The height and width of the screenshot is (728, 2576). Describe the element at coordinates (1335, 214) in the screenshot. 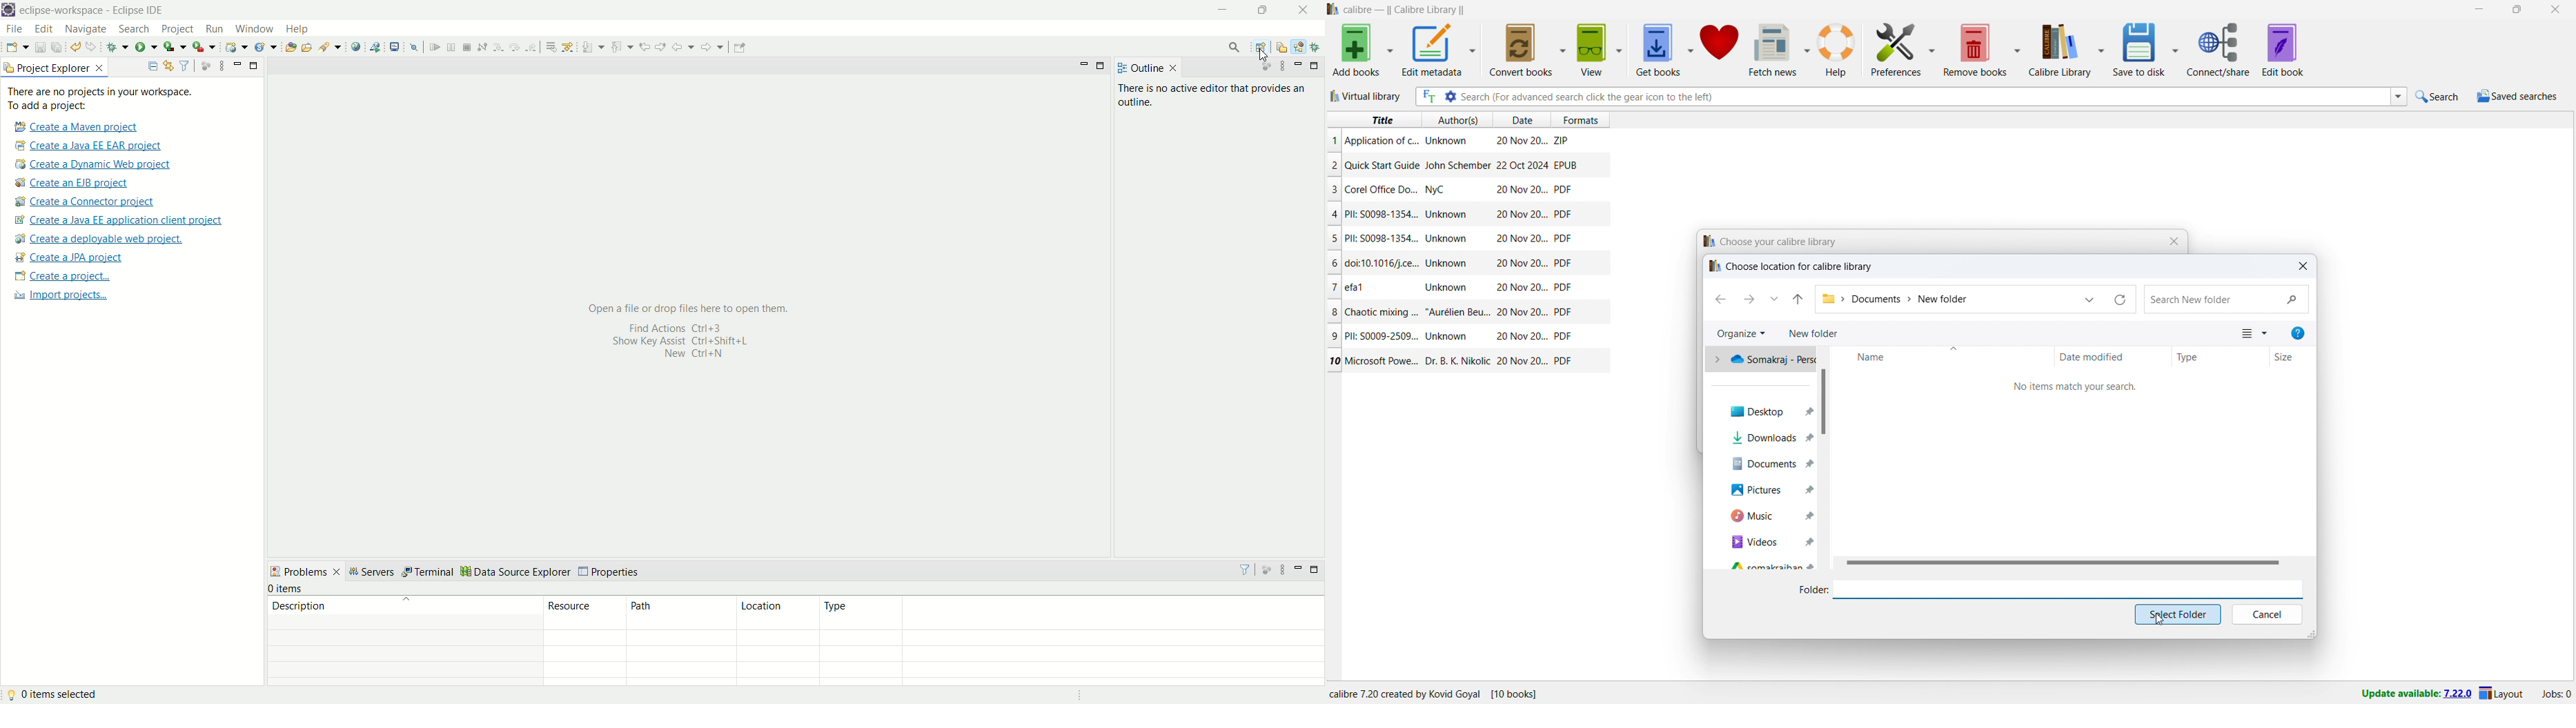

I see `4` at that location.